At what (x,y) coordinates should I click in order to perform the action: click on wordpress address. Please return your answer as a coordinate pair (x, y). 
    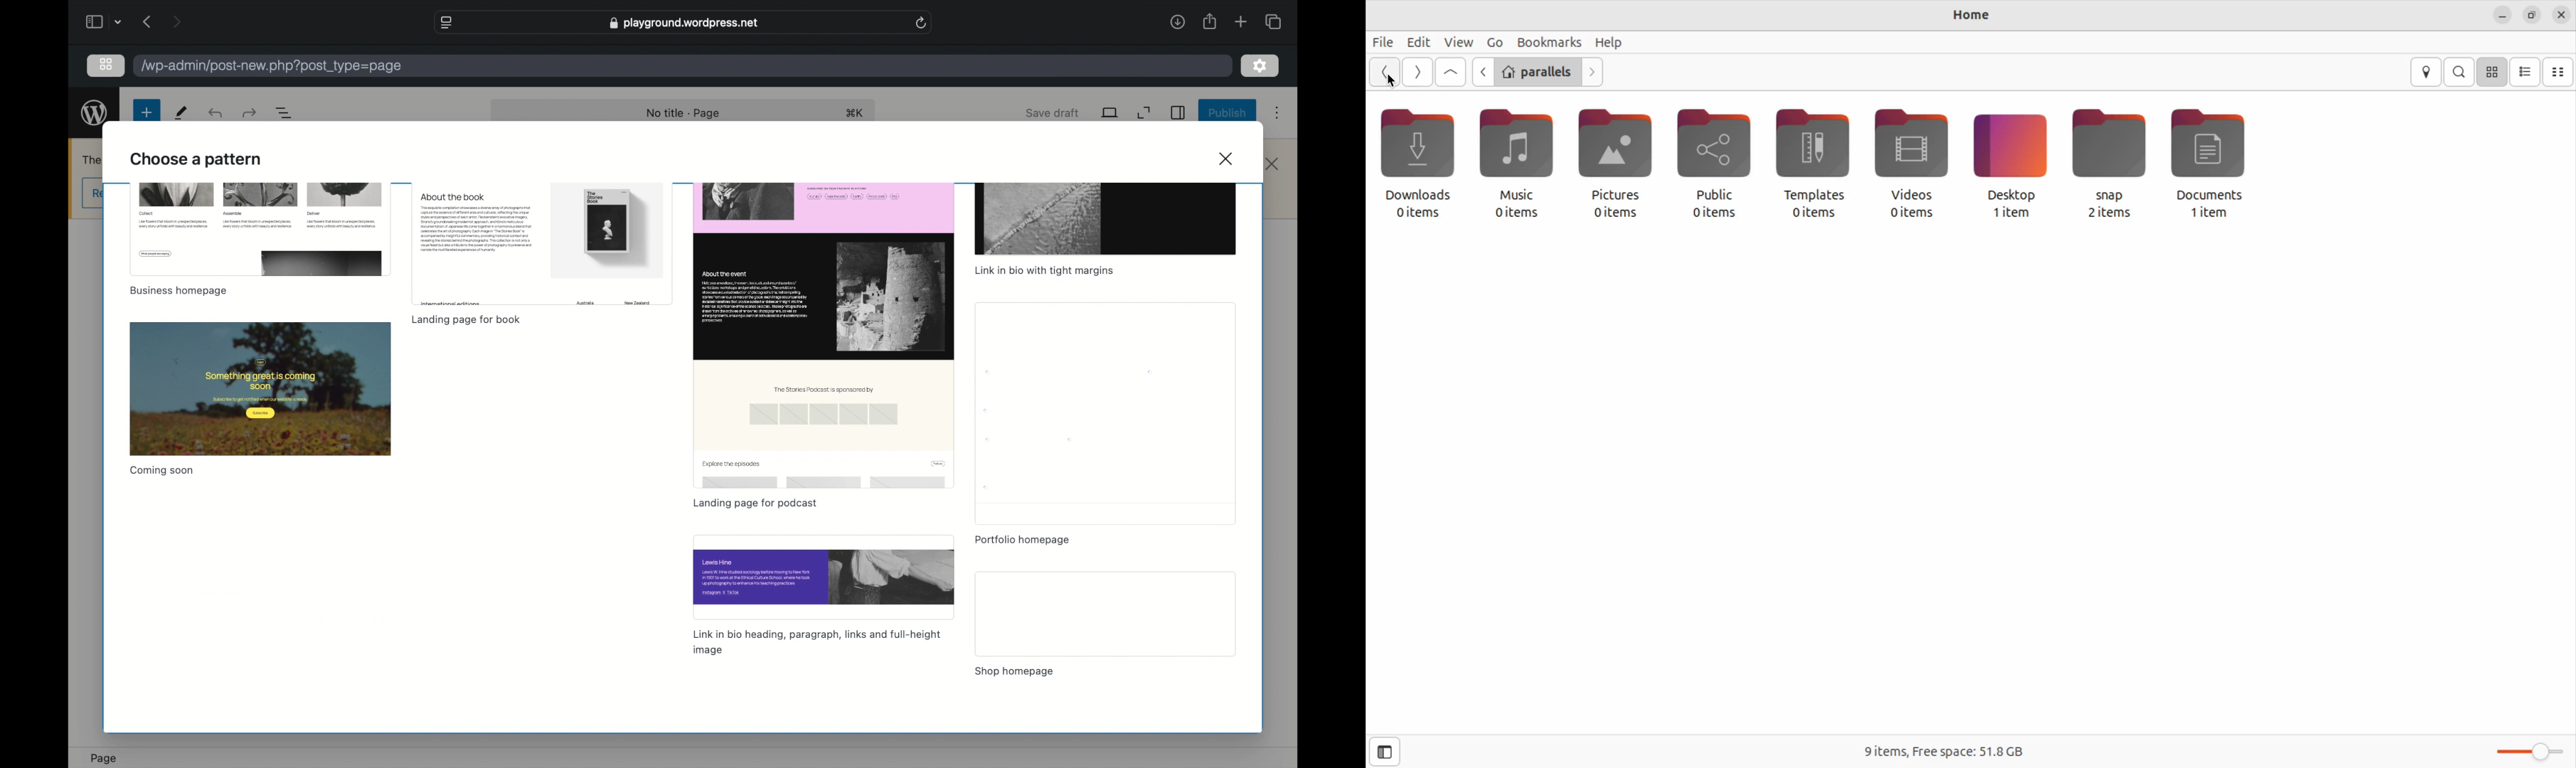
    Looking at the image, I should click on (272, 67).